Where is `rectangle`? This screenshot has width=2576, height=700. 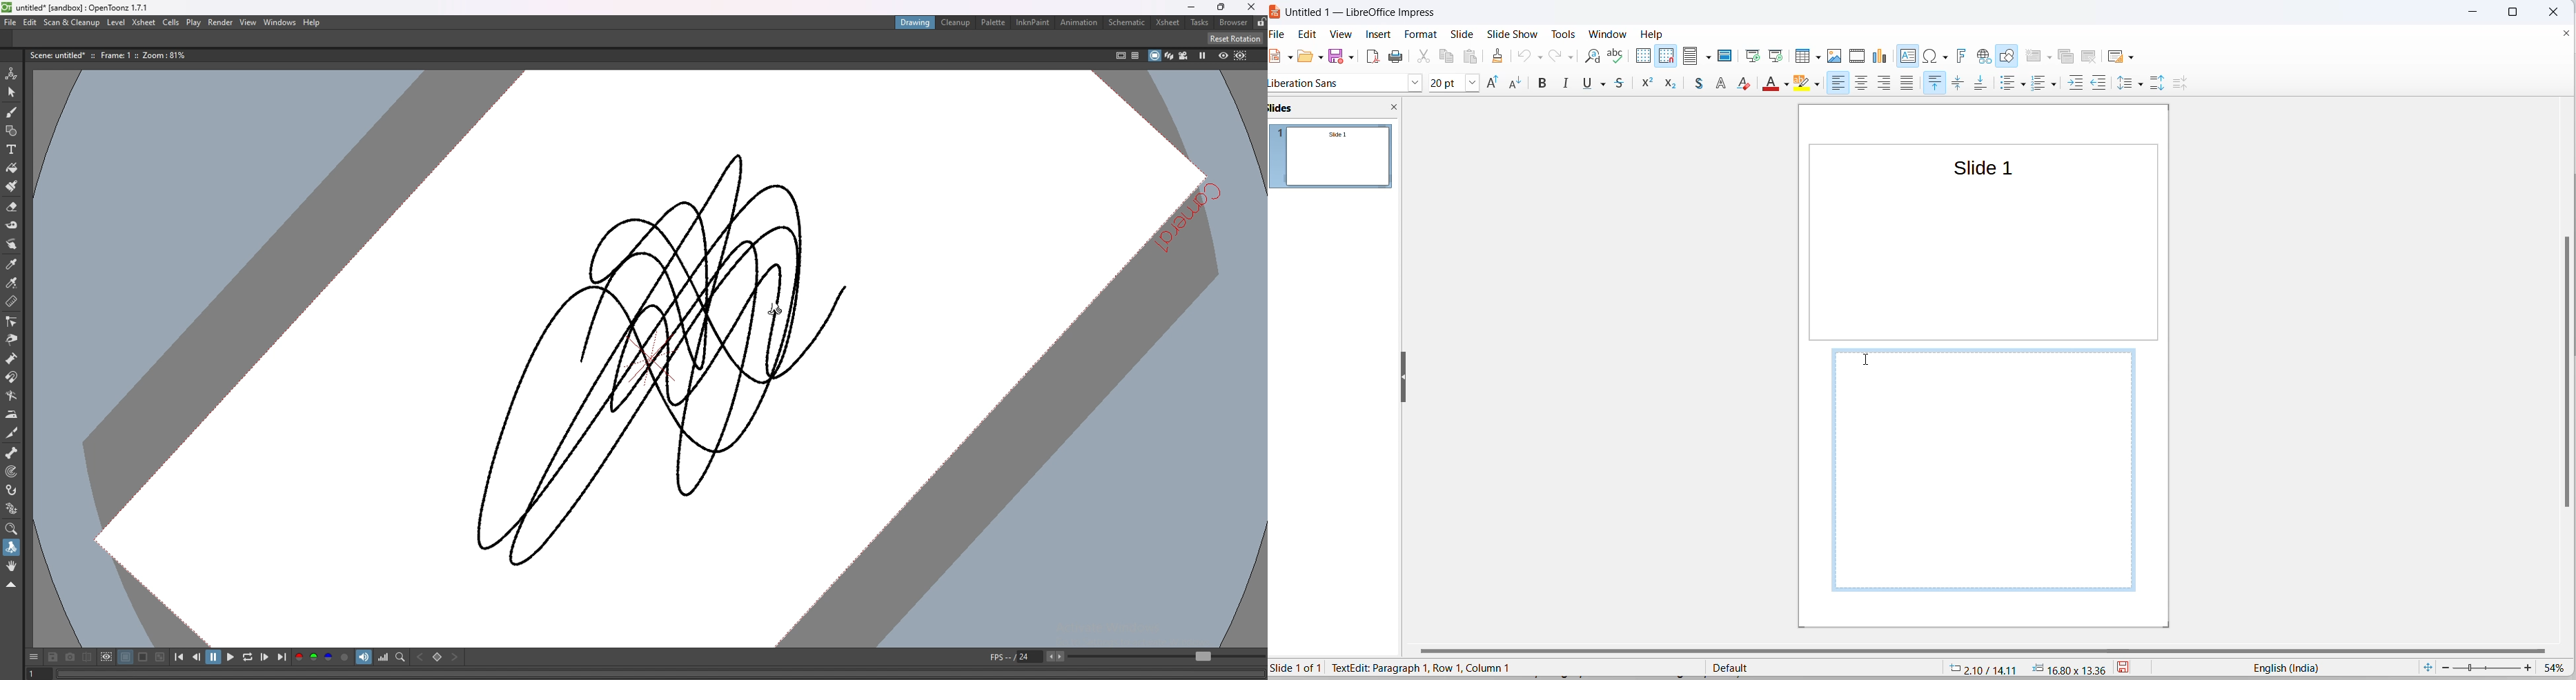 rectangle is located at coordinates (1419, 83).